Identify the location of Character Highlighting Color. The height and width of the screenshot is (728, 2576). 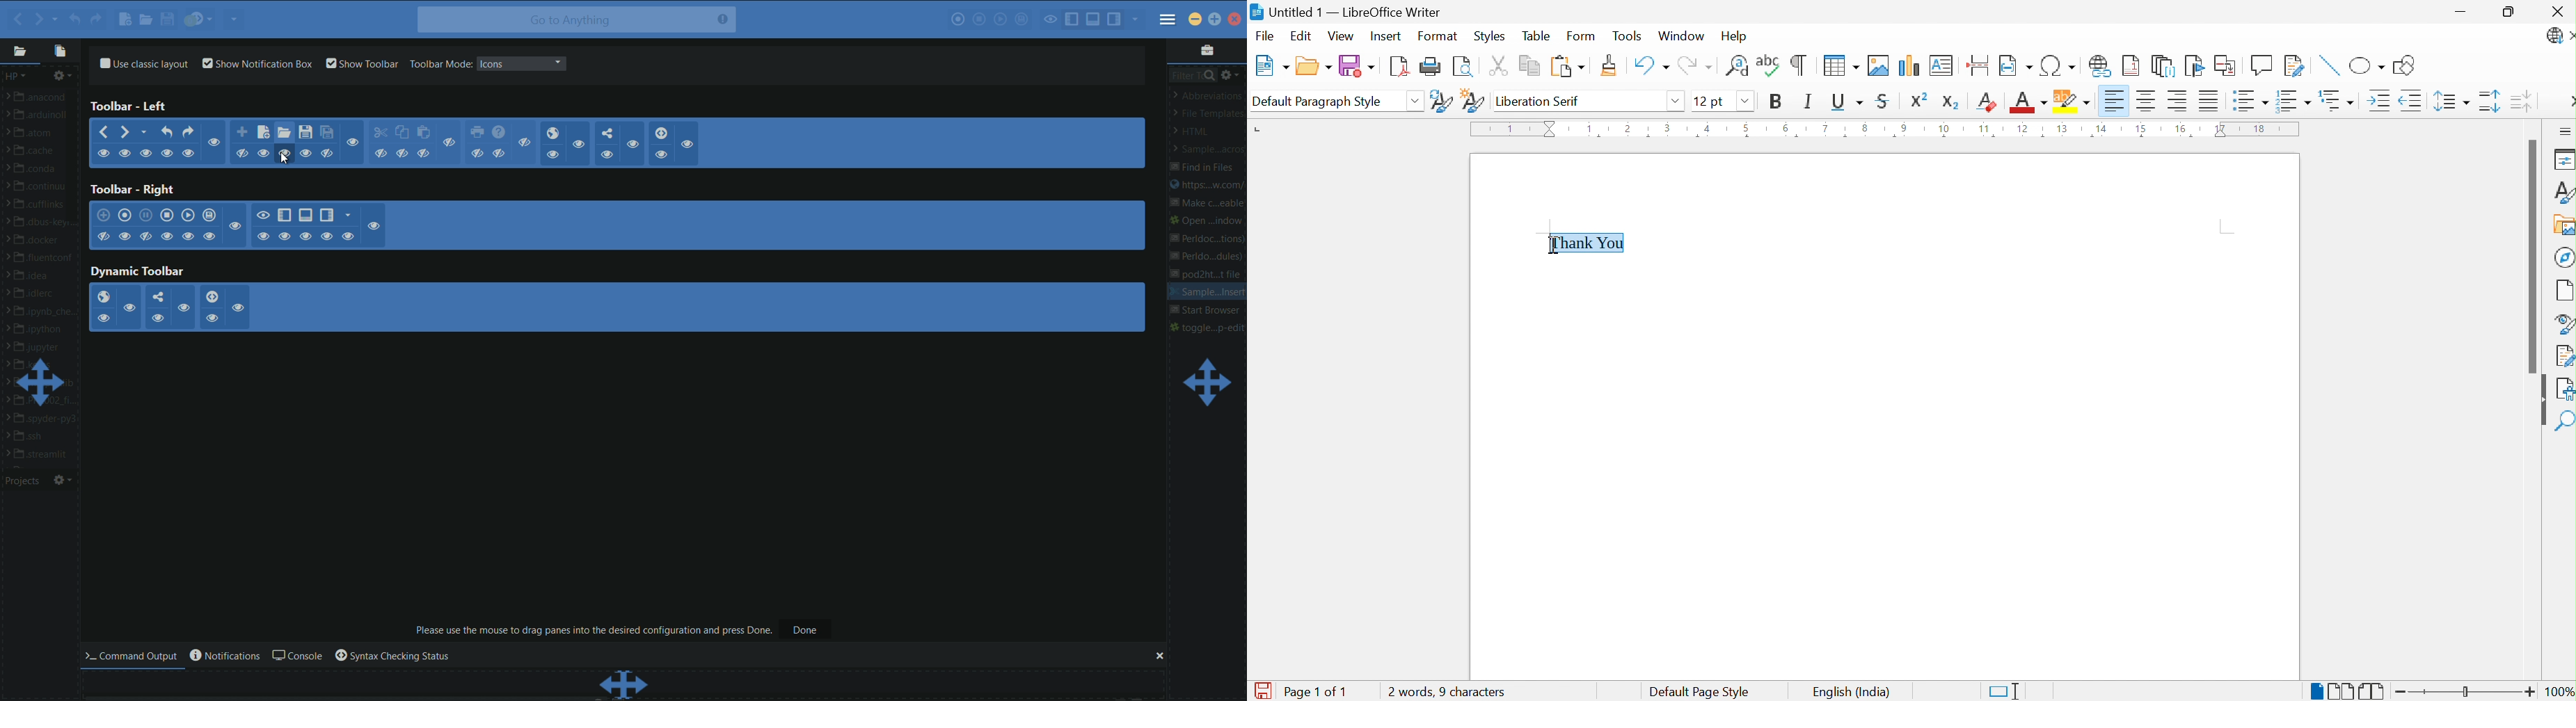
(2073, 99).